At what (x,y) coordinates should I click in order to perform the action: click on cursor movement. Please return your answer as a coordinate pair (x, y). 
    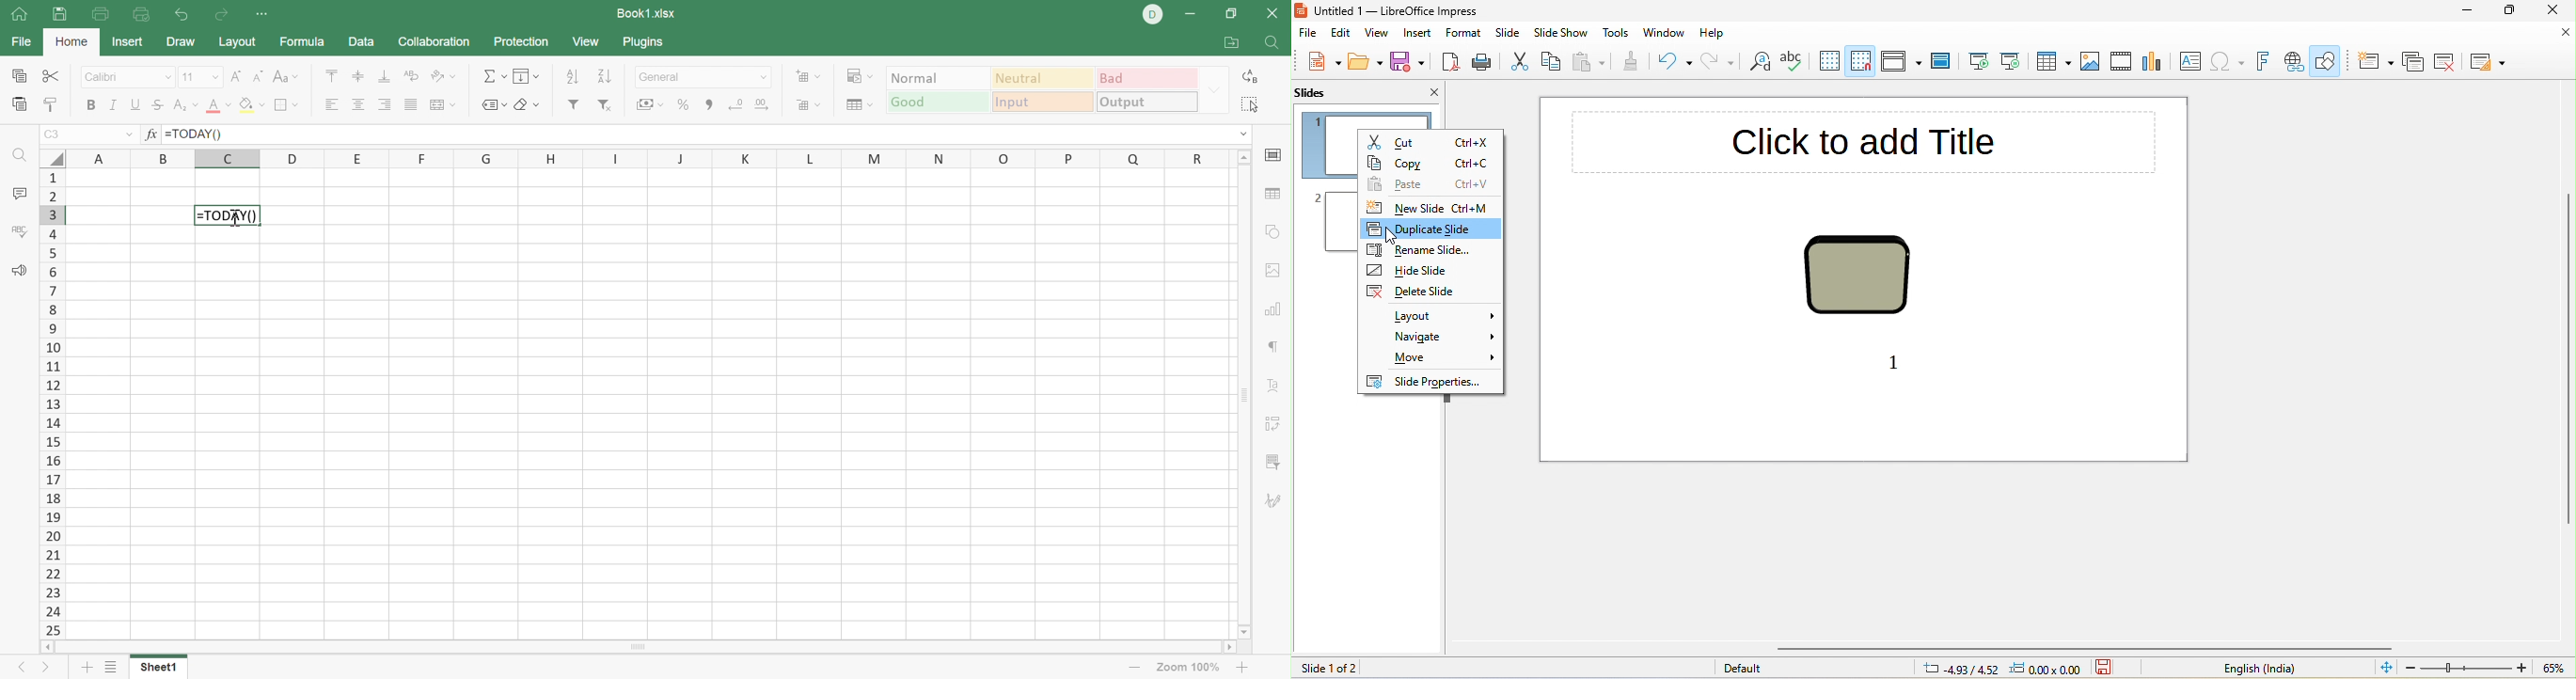
    Looking at the image, I should click on (1390, 239).